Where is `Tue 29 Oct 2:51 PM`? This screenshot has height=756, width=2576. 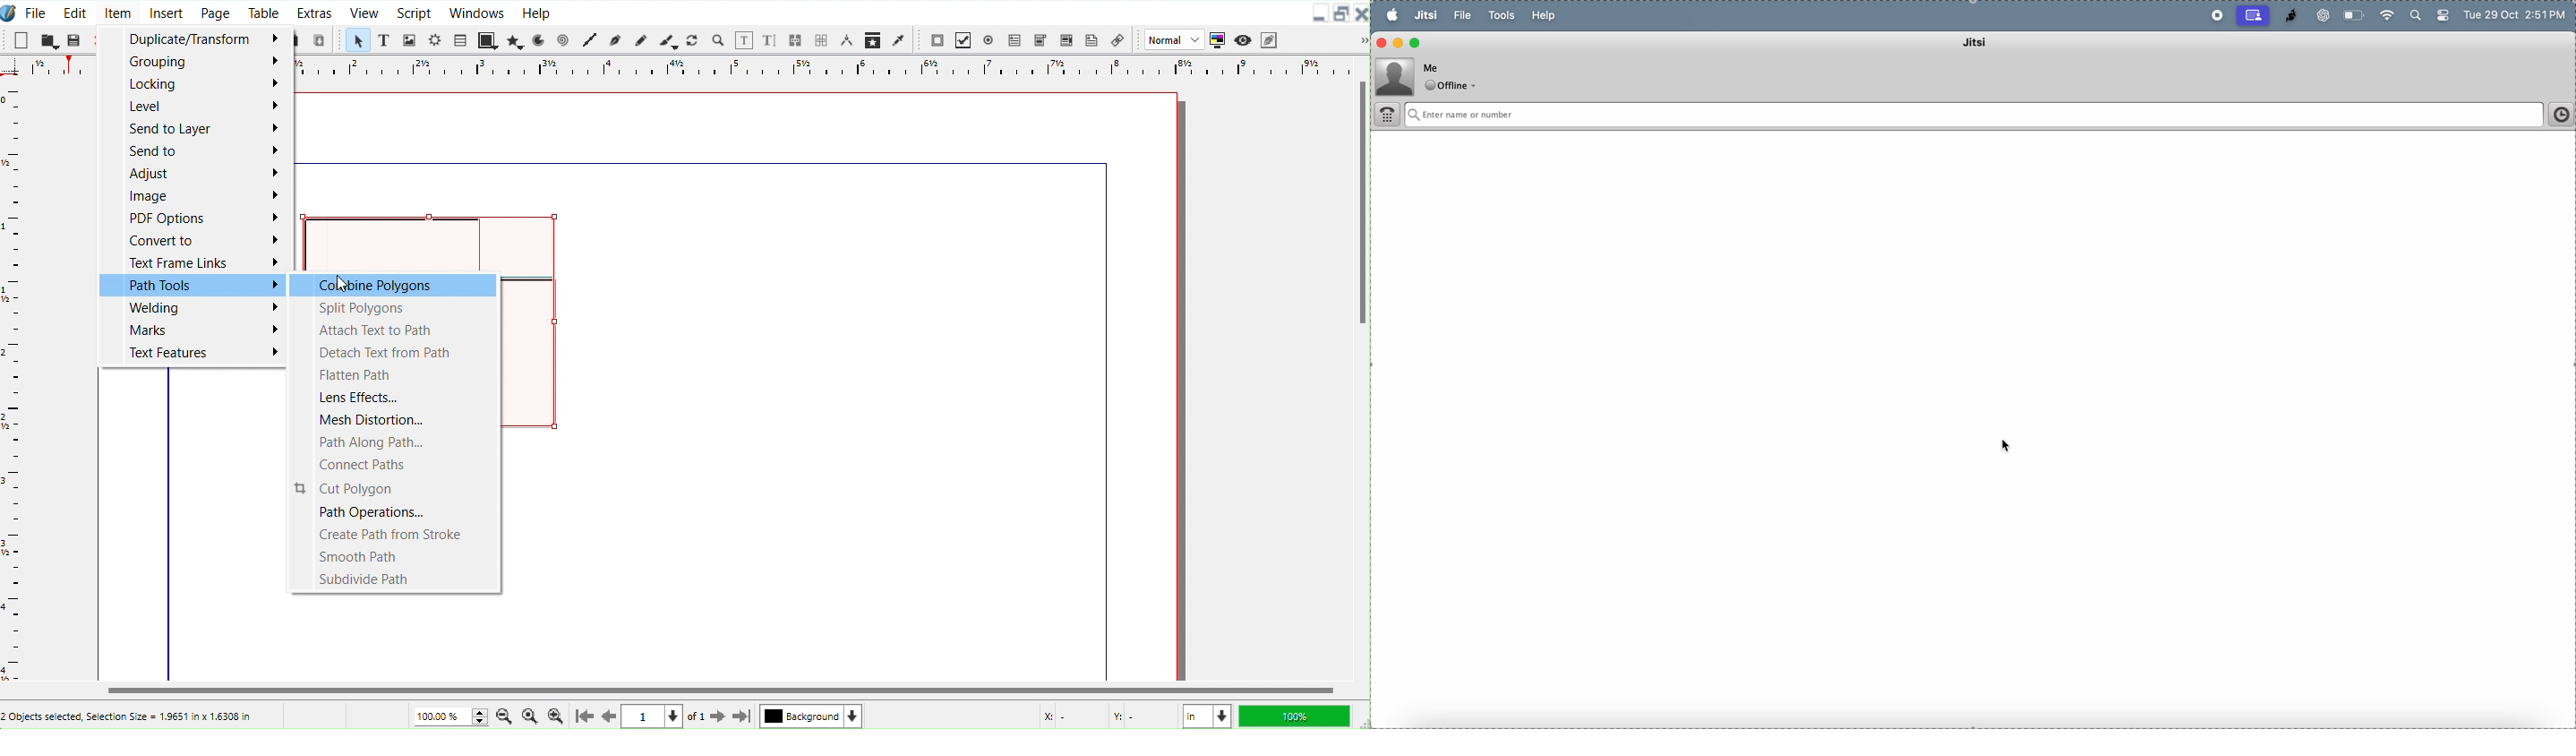
Tue 29 Oct 2:51 PM is located at coordinates (2517, 16).